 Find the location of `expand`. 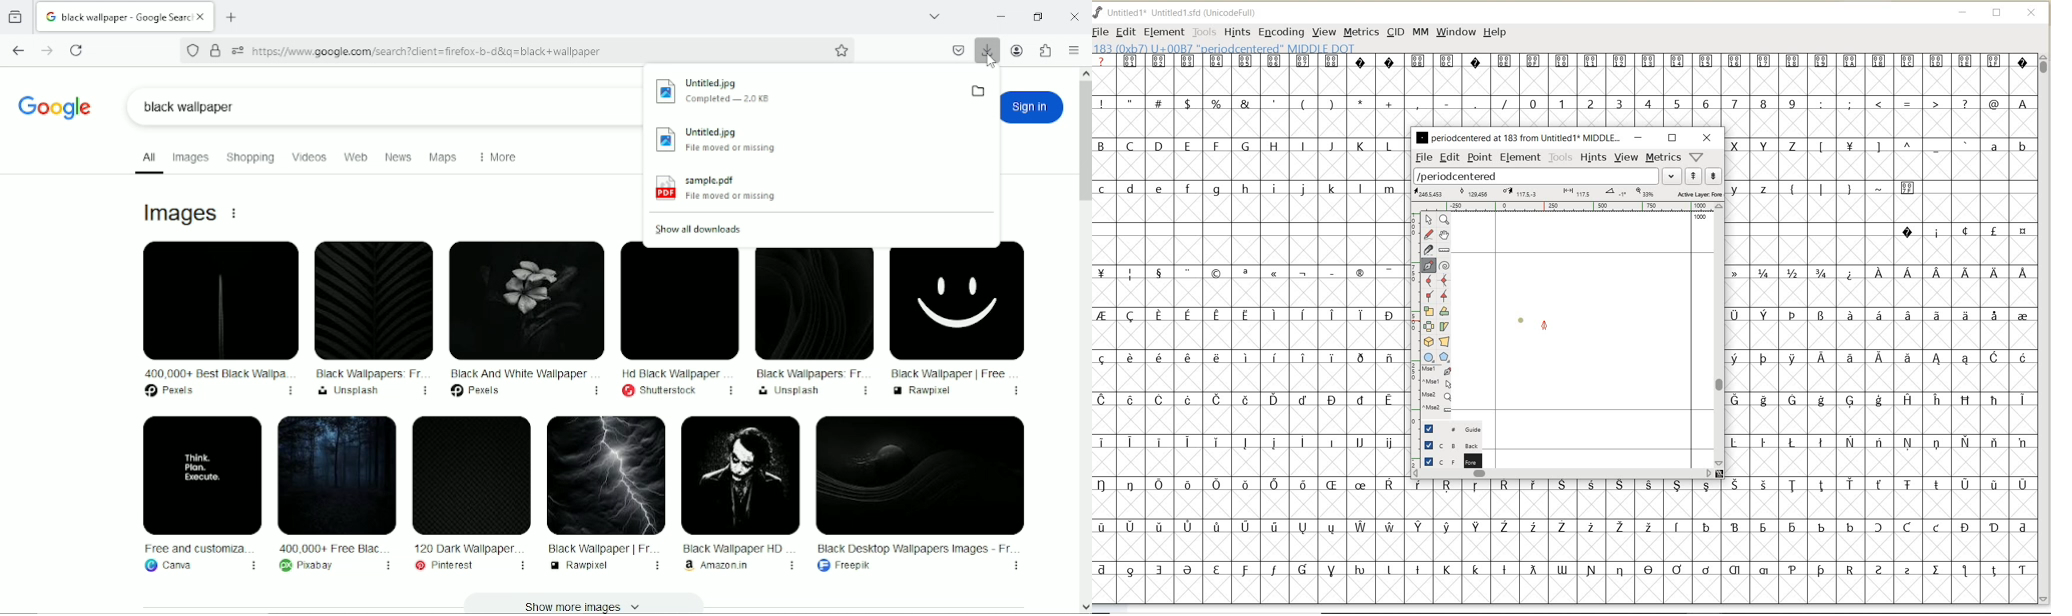

expand is located at coordinates (1672, 175).